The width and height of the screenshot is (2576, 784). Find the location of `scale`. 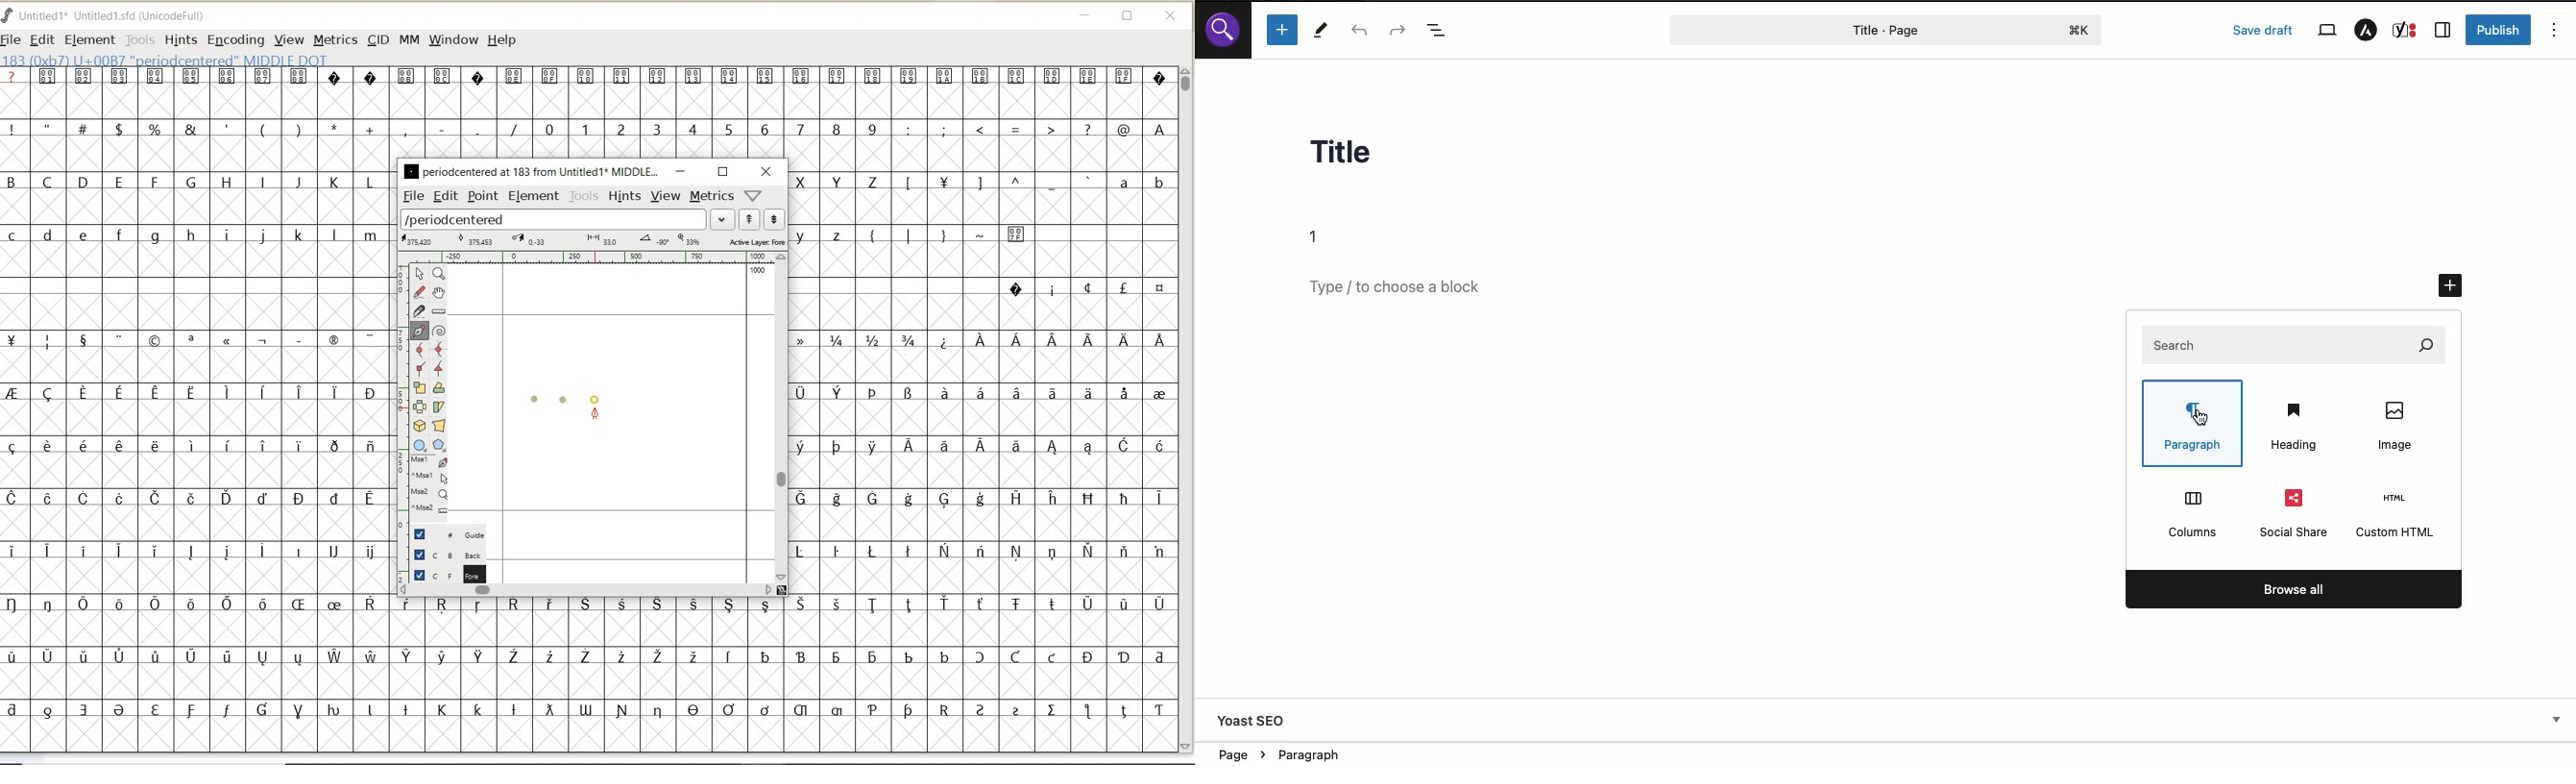

scale is located at coordinates (399, 386).